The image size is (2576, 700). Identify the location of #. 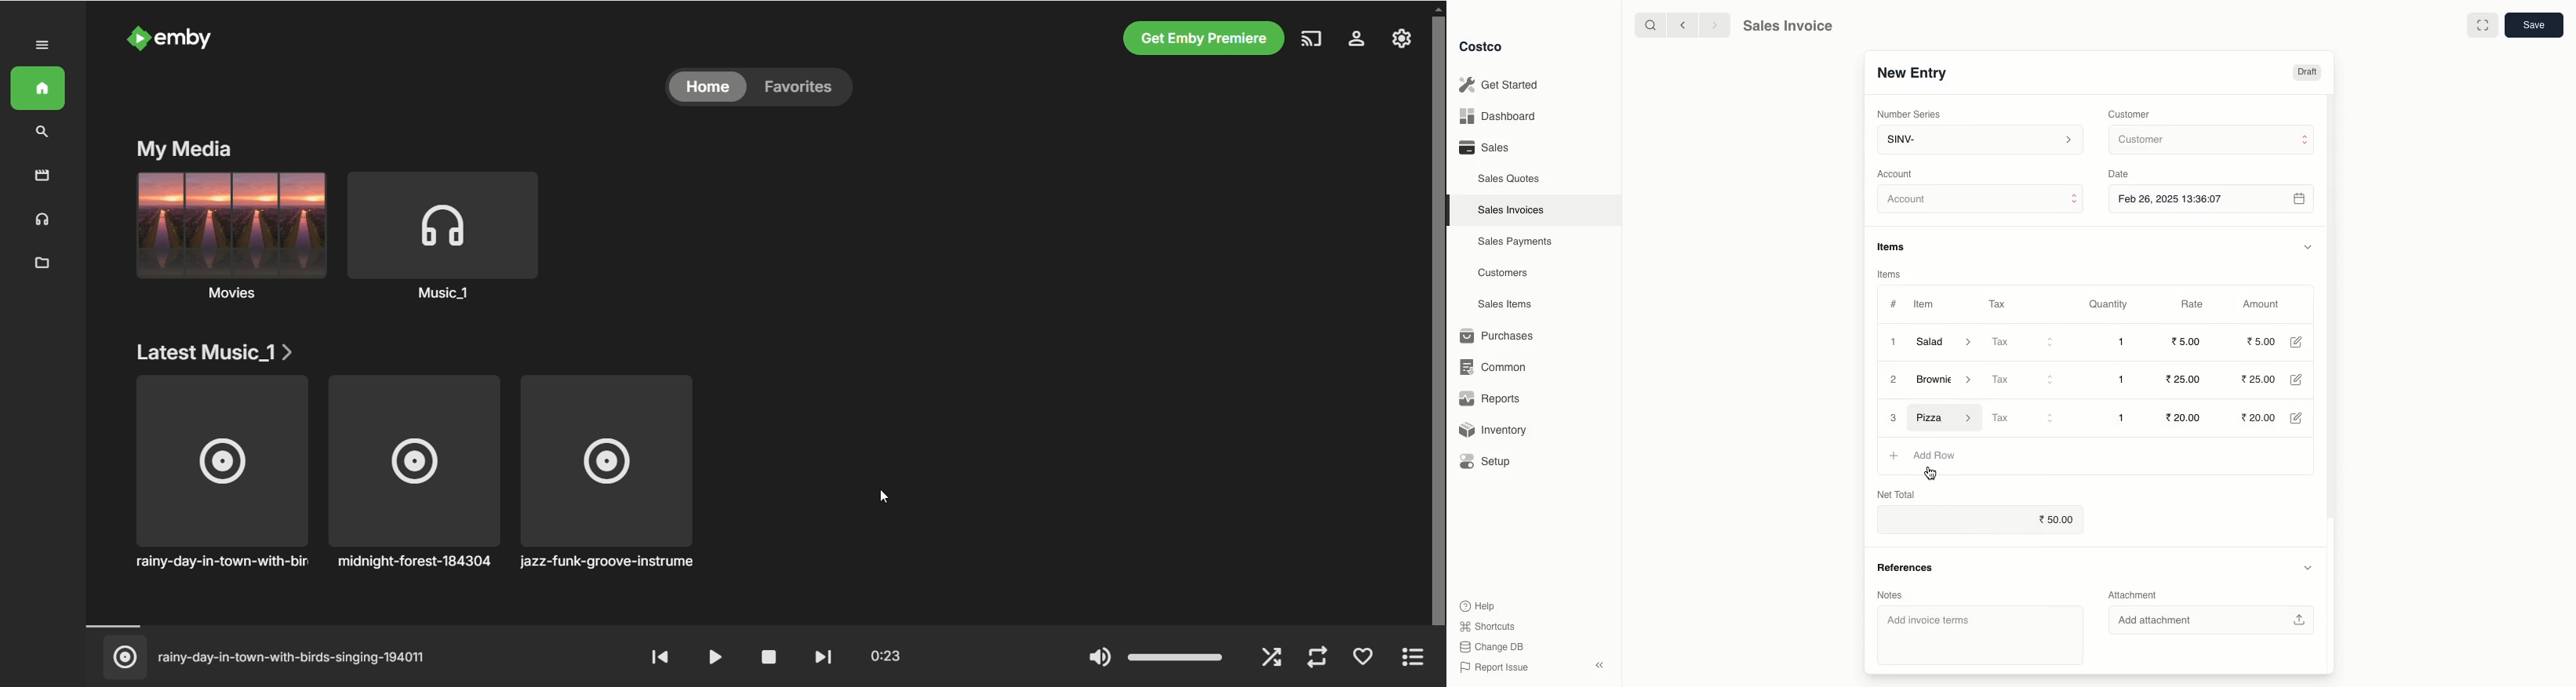
(1894, 303).